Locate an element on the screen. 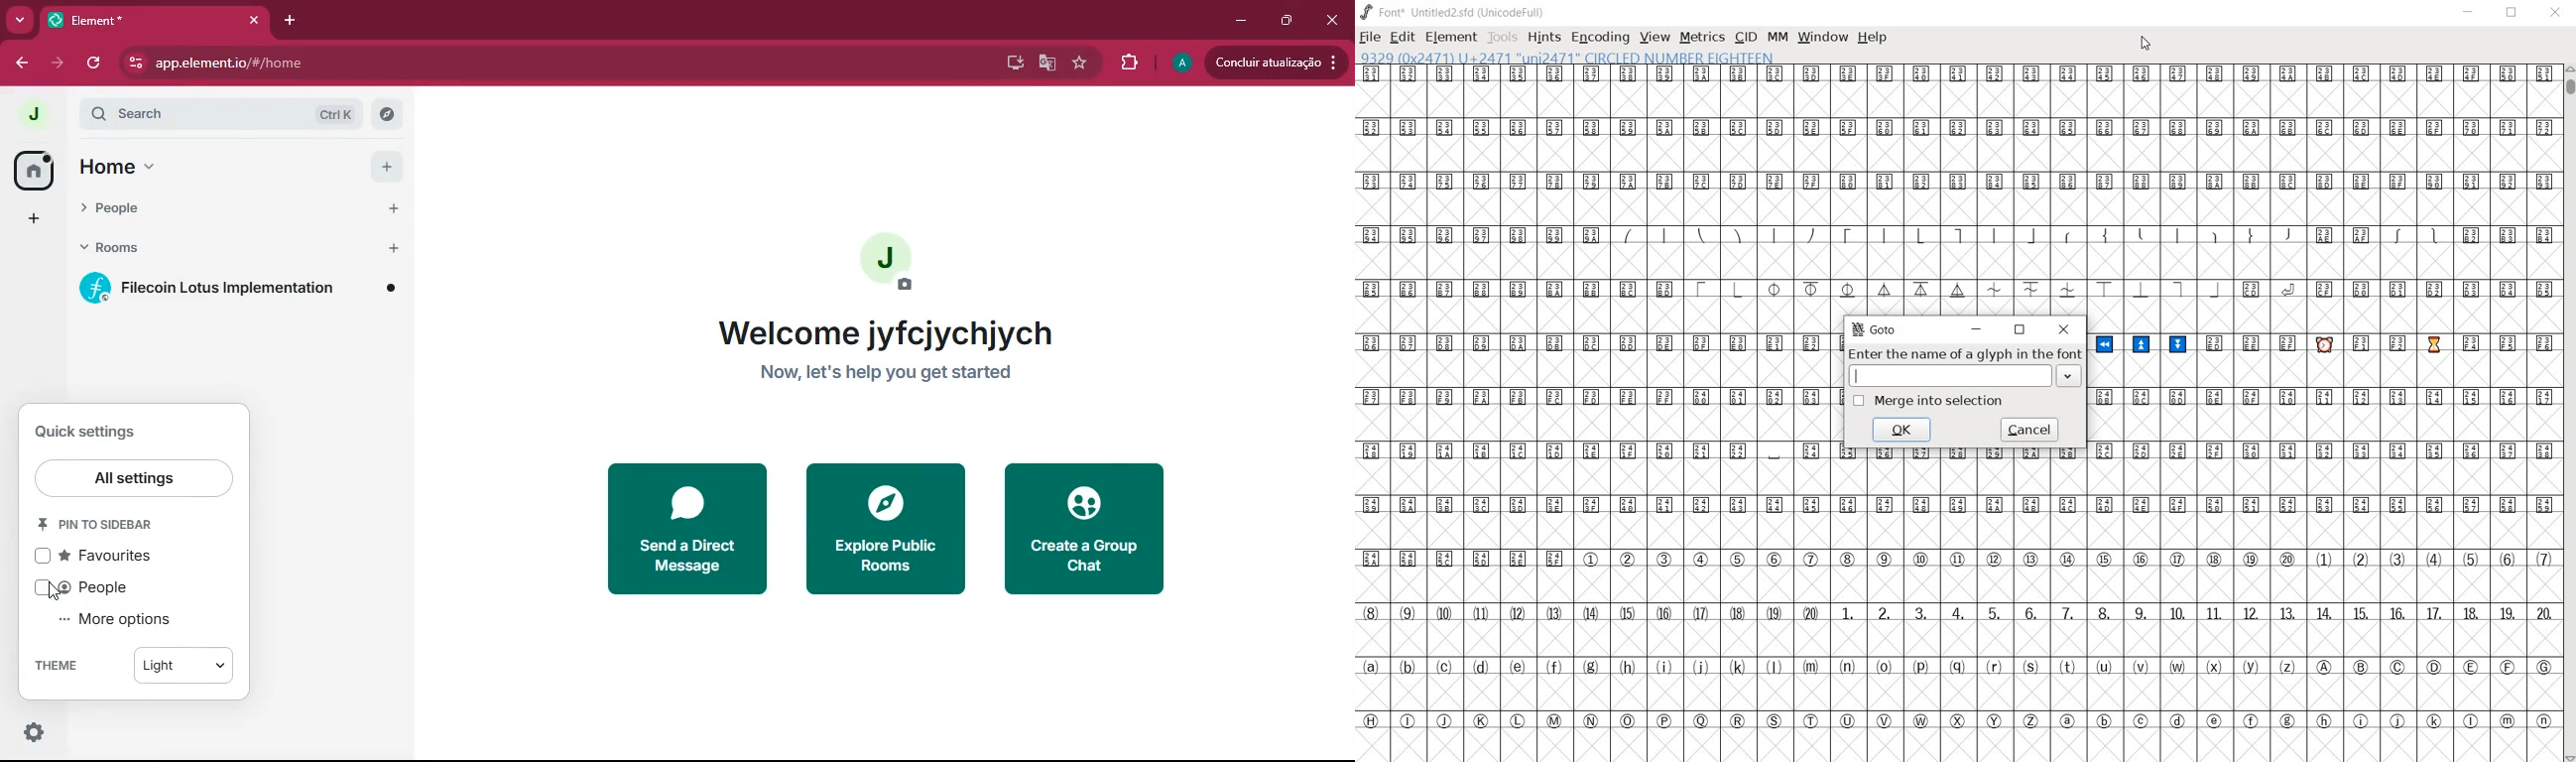  back is located at coordinates (19, 61).